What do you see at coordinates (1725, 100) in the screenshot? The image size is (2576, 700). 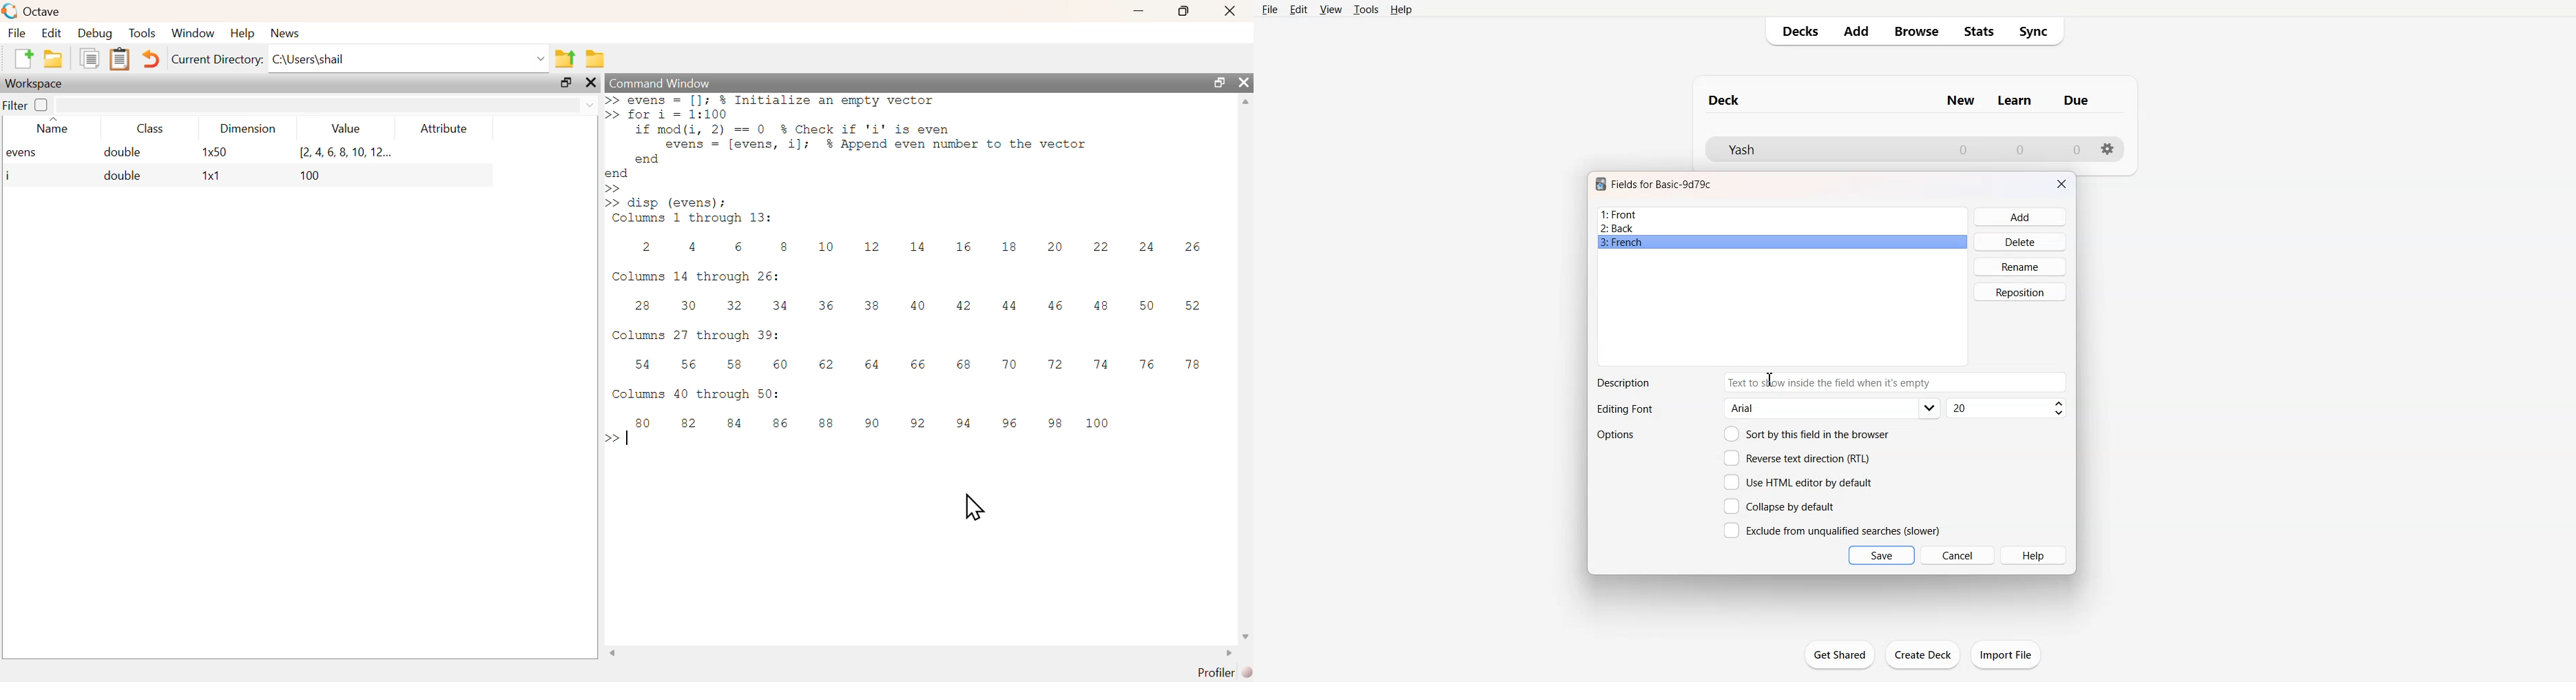 I see `Text 1` at bounding box center [1725, 100].